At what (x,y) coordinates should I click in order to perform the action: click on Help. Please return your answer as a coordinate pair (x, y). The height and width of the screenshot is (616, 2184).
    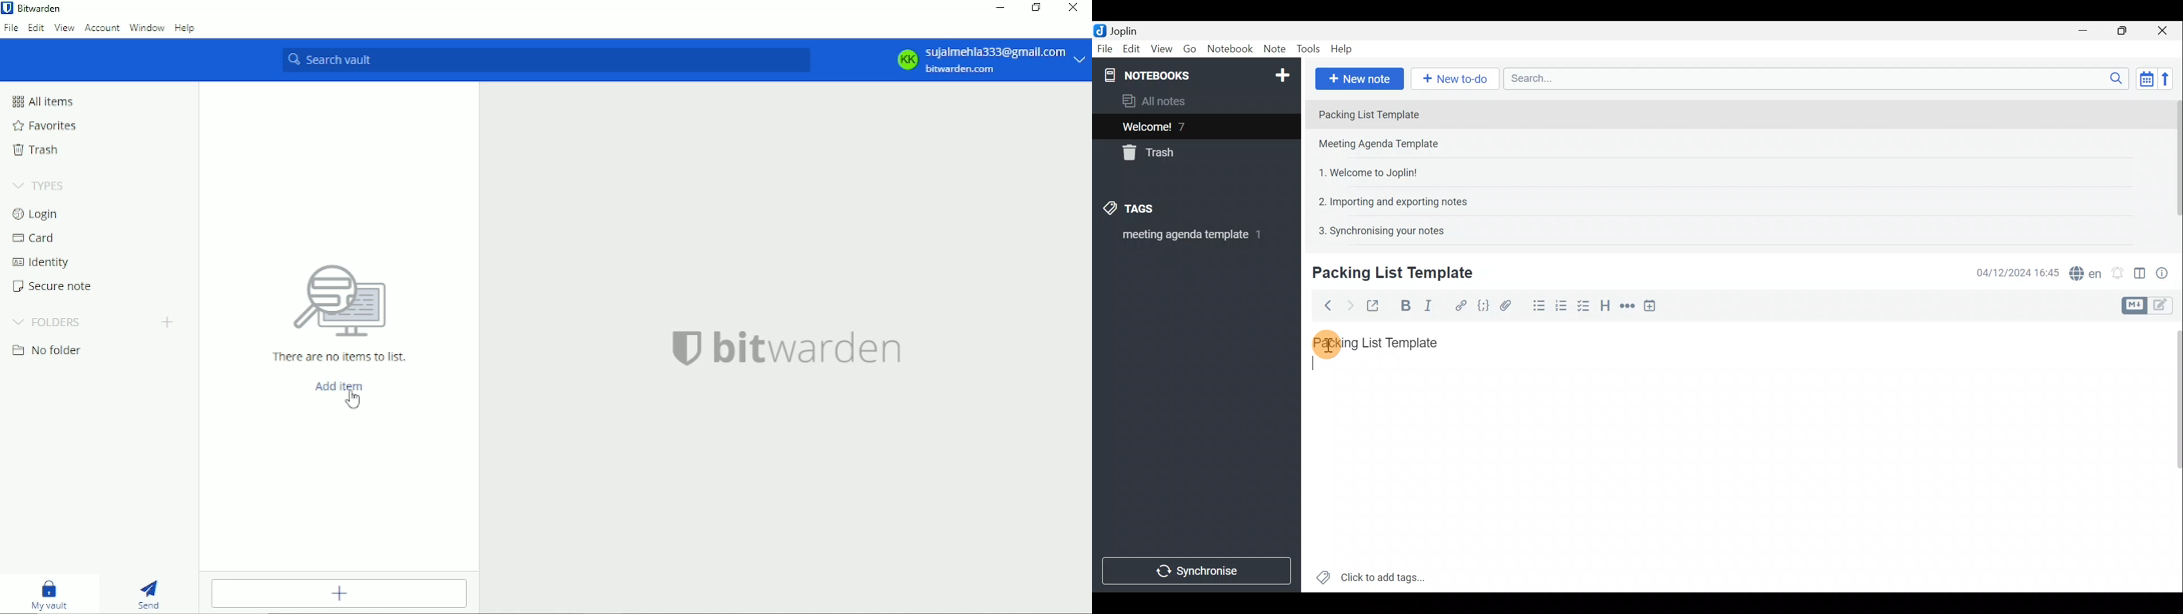
    Looking at the image, I should click on (1343, 50).